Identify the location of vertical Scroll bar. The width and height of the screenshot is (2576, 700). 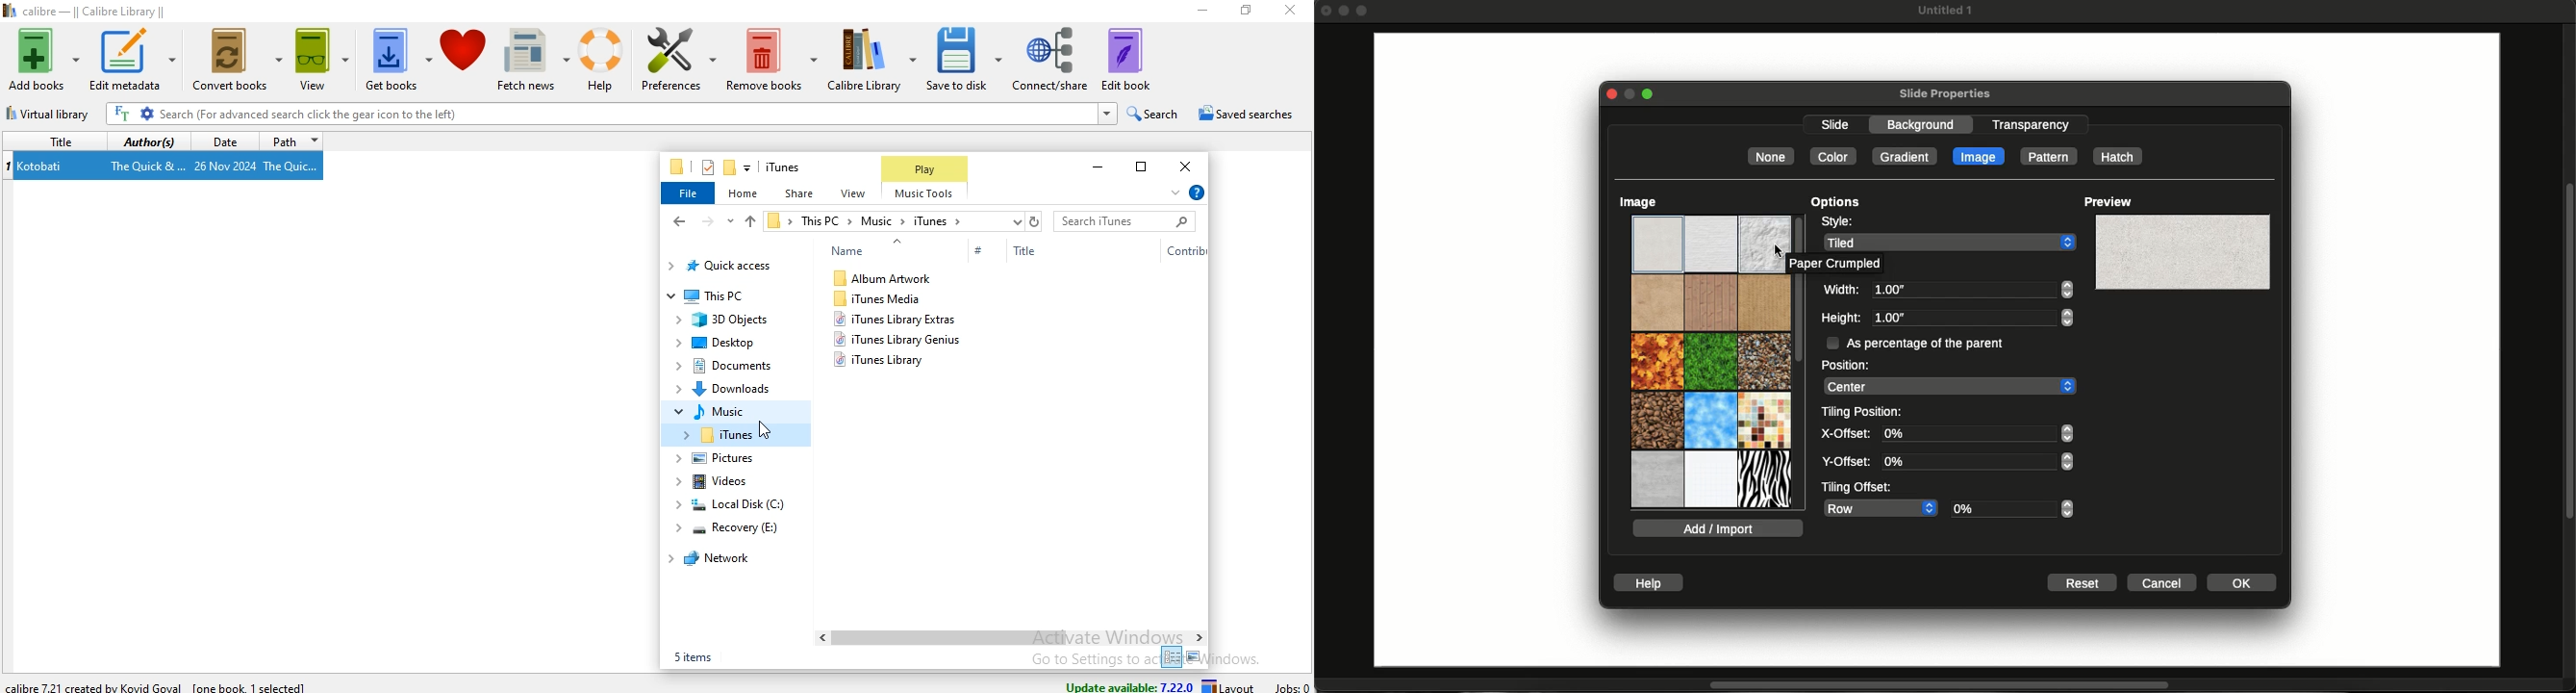
(2568, 349).